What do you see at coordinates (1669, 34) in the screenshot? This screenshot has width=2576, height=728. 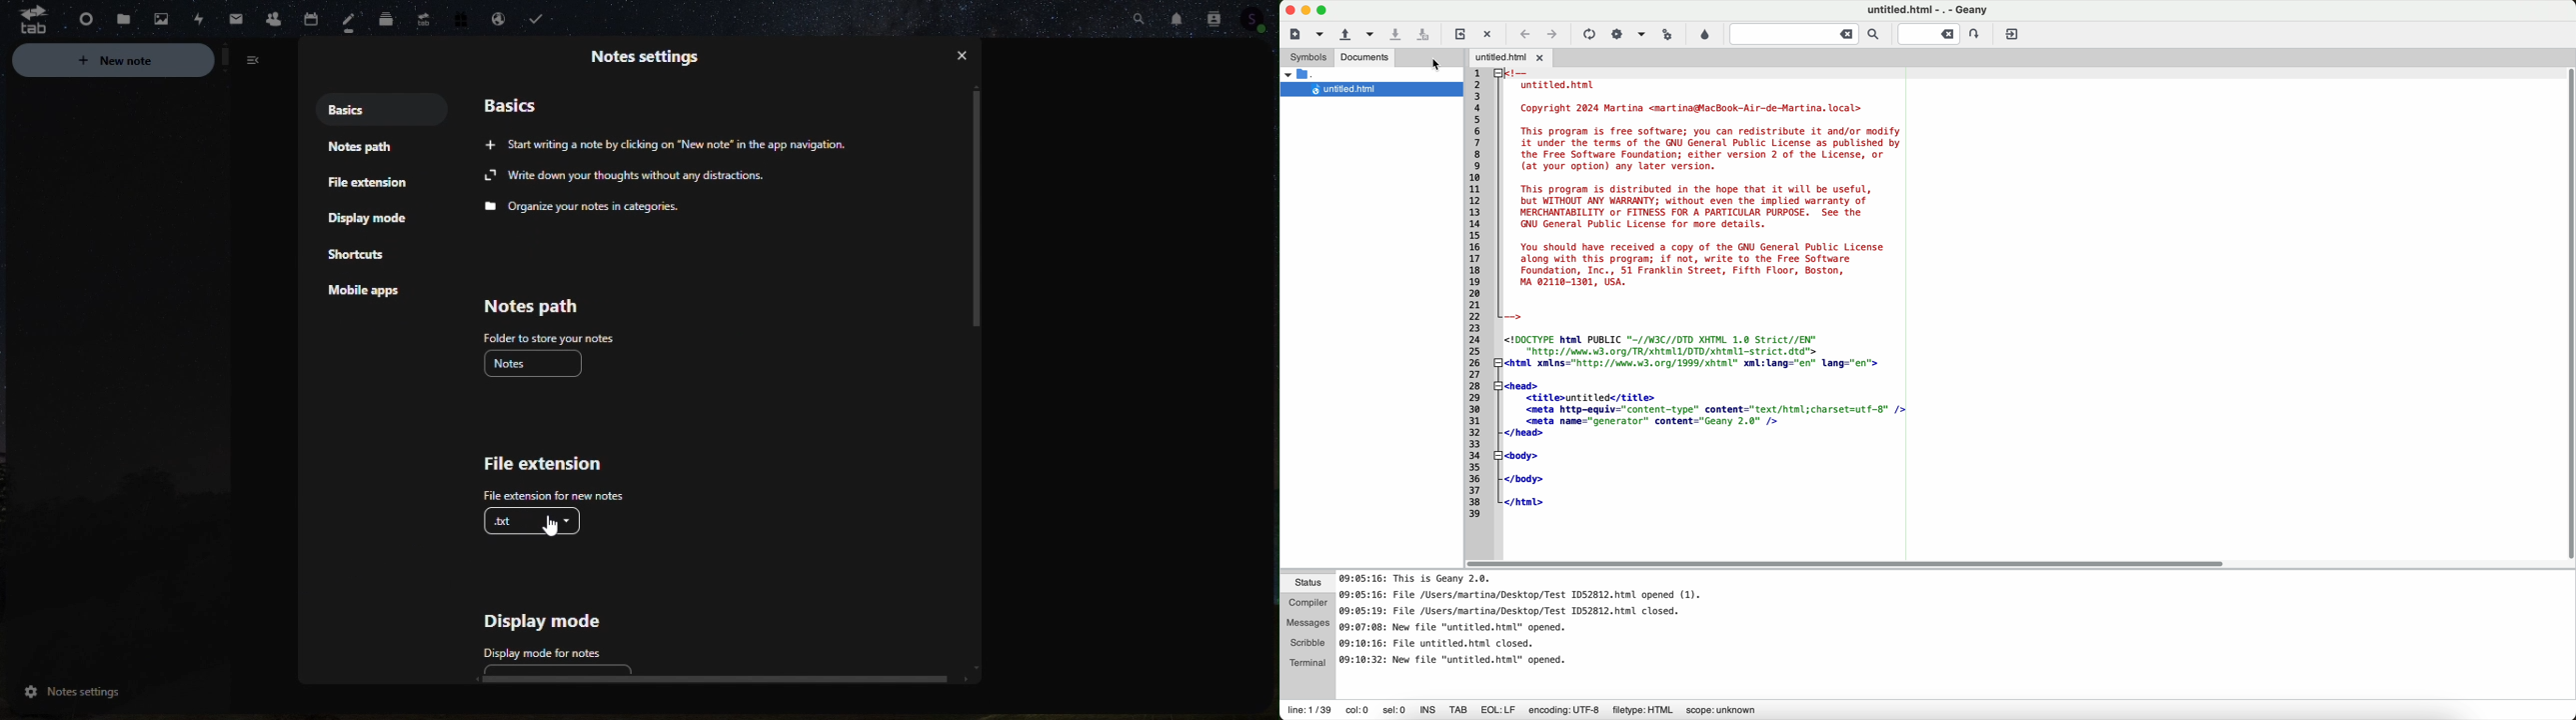 I see `run or view the current file` at bounding box center [1669, 34].